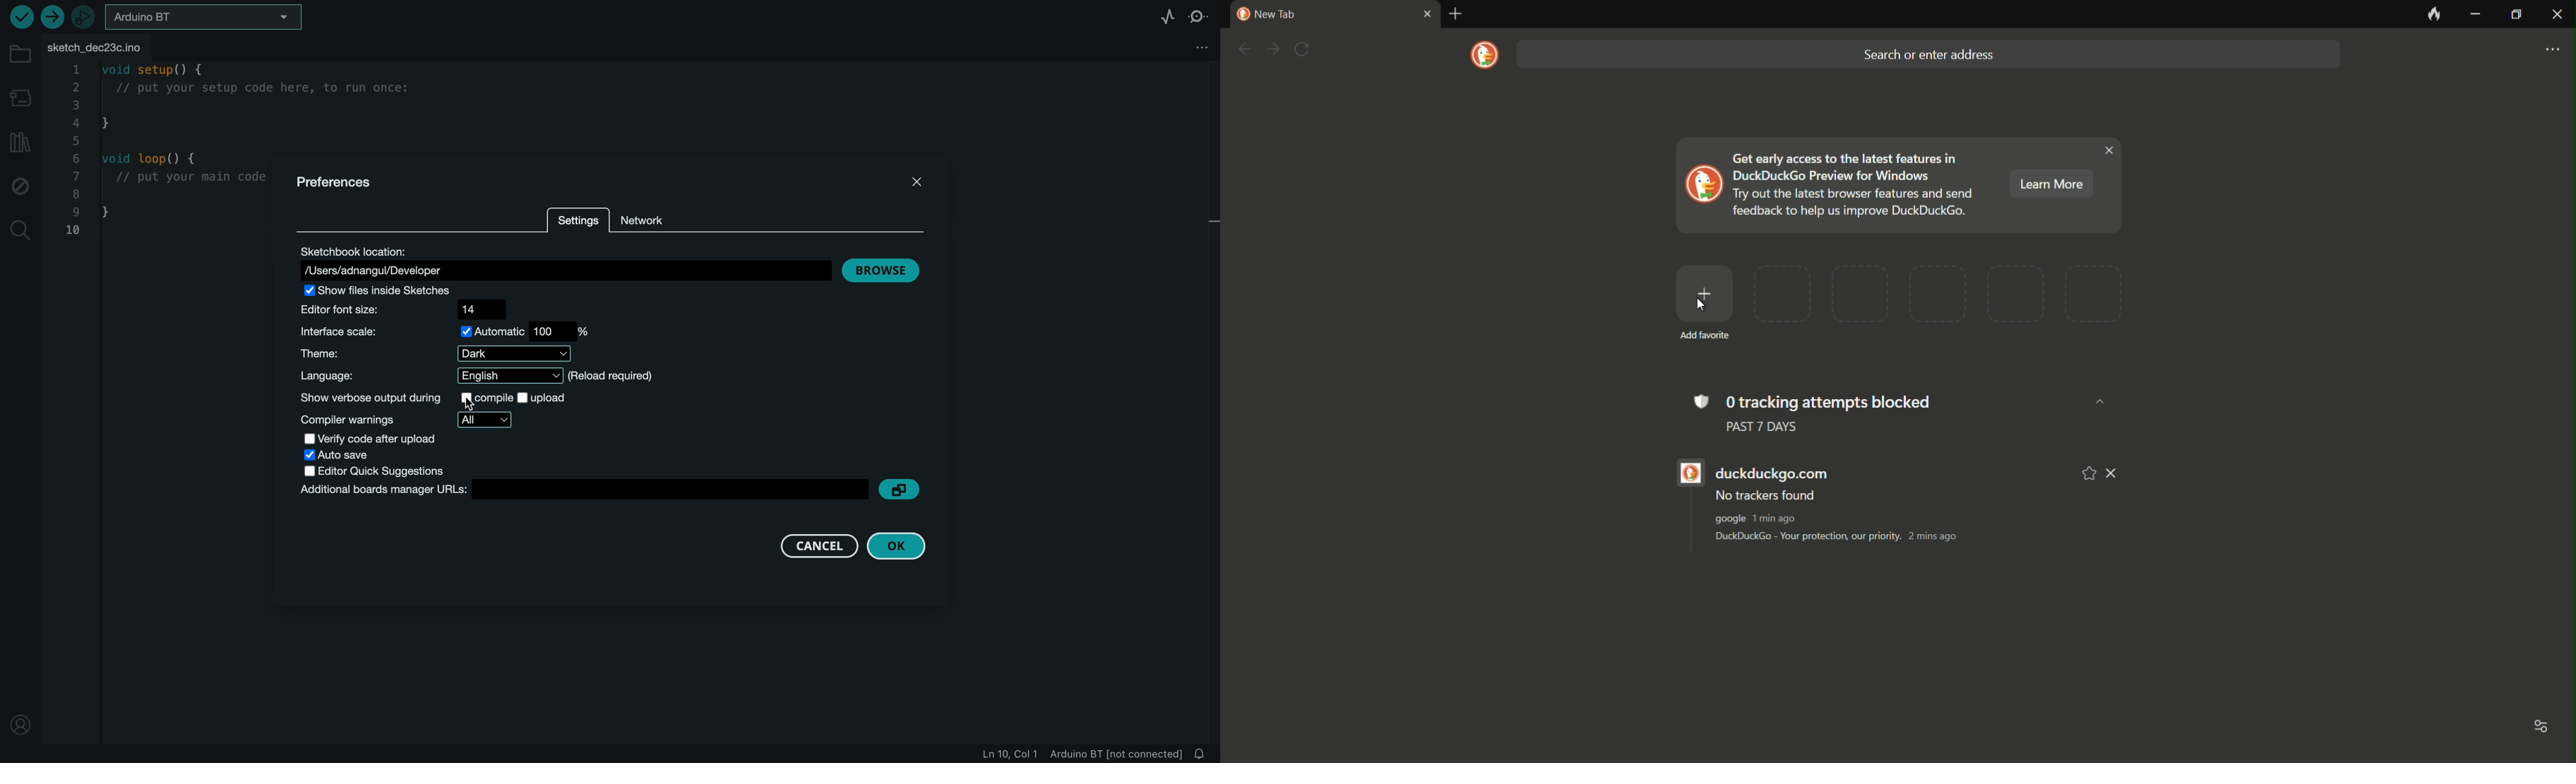  I want to click on serial plotter, so click(1169, 17).